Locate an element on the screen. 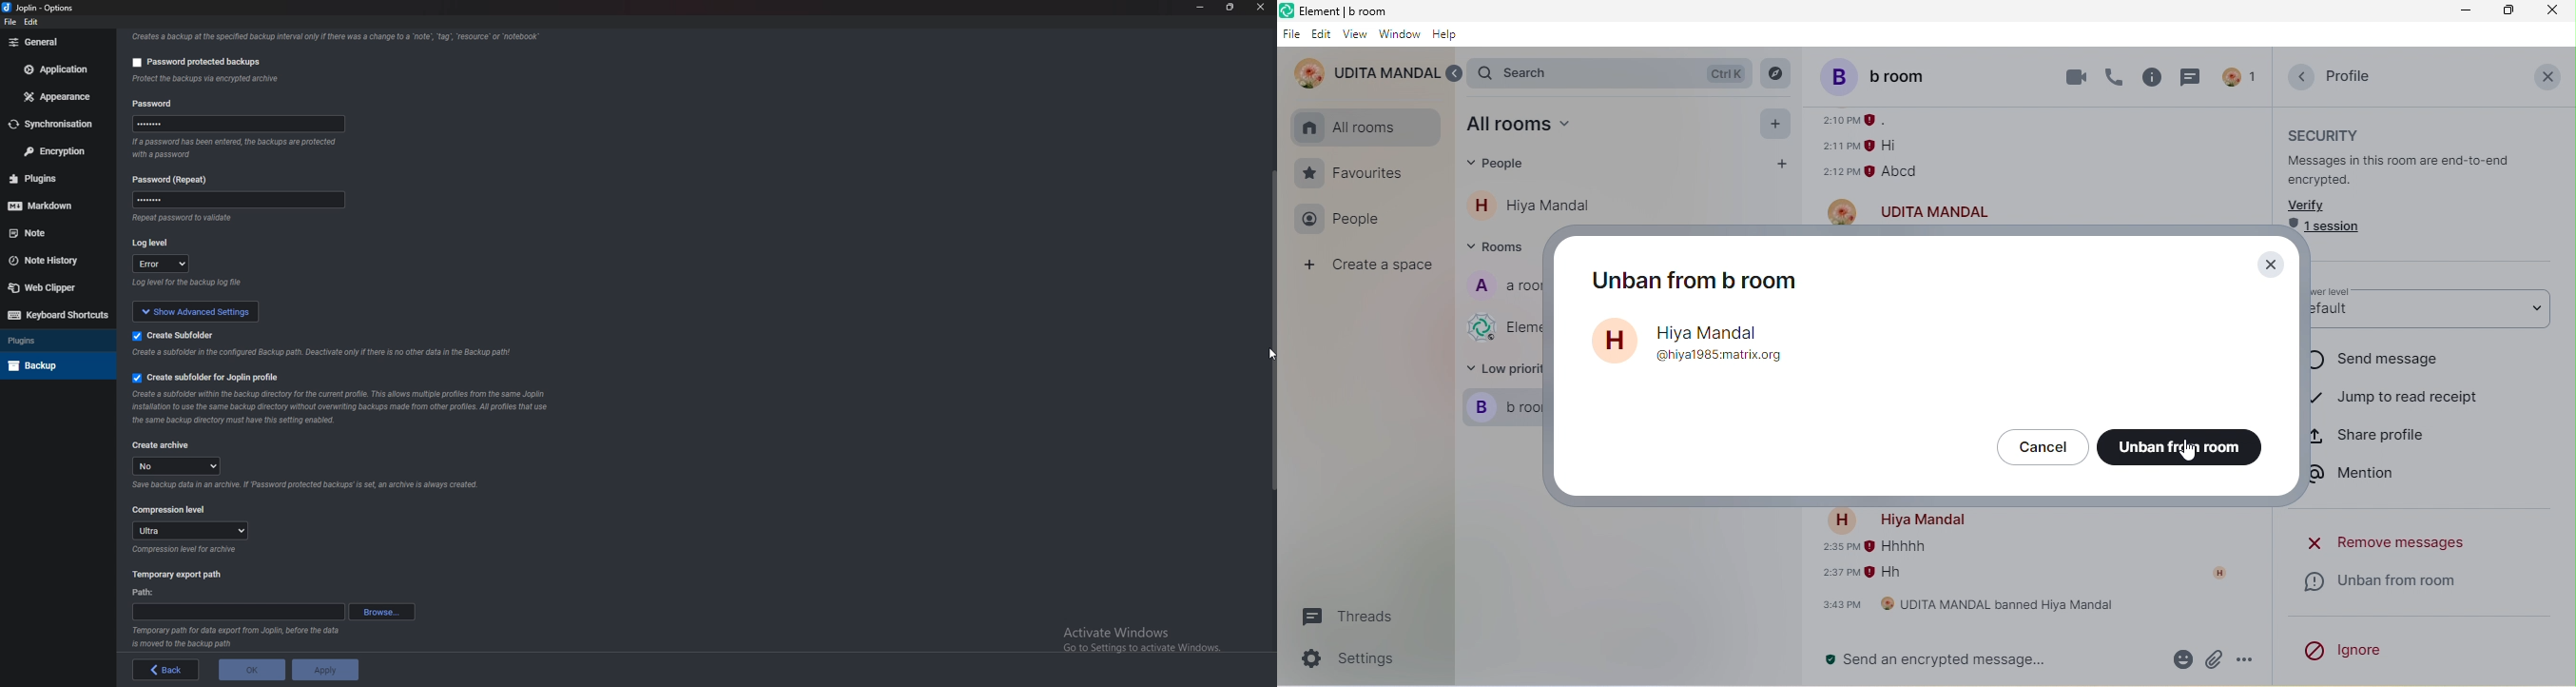  password (repeat) is located at coordinates (175, 179).